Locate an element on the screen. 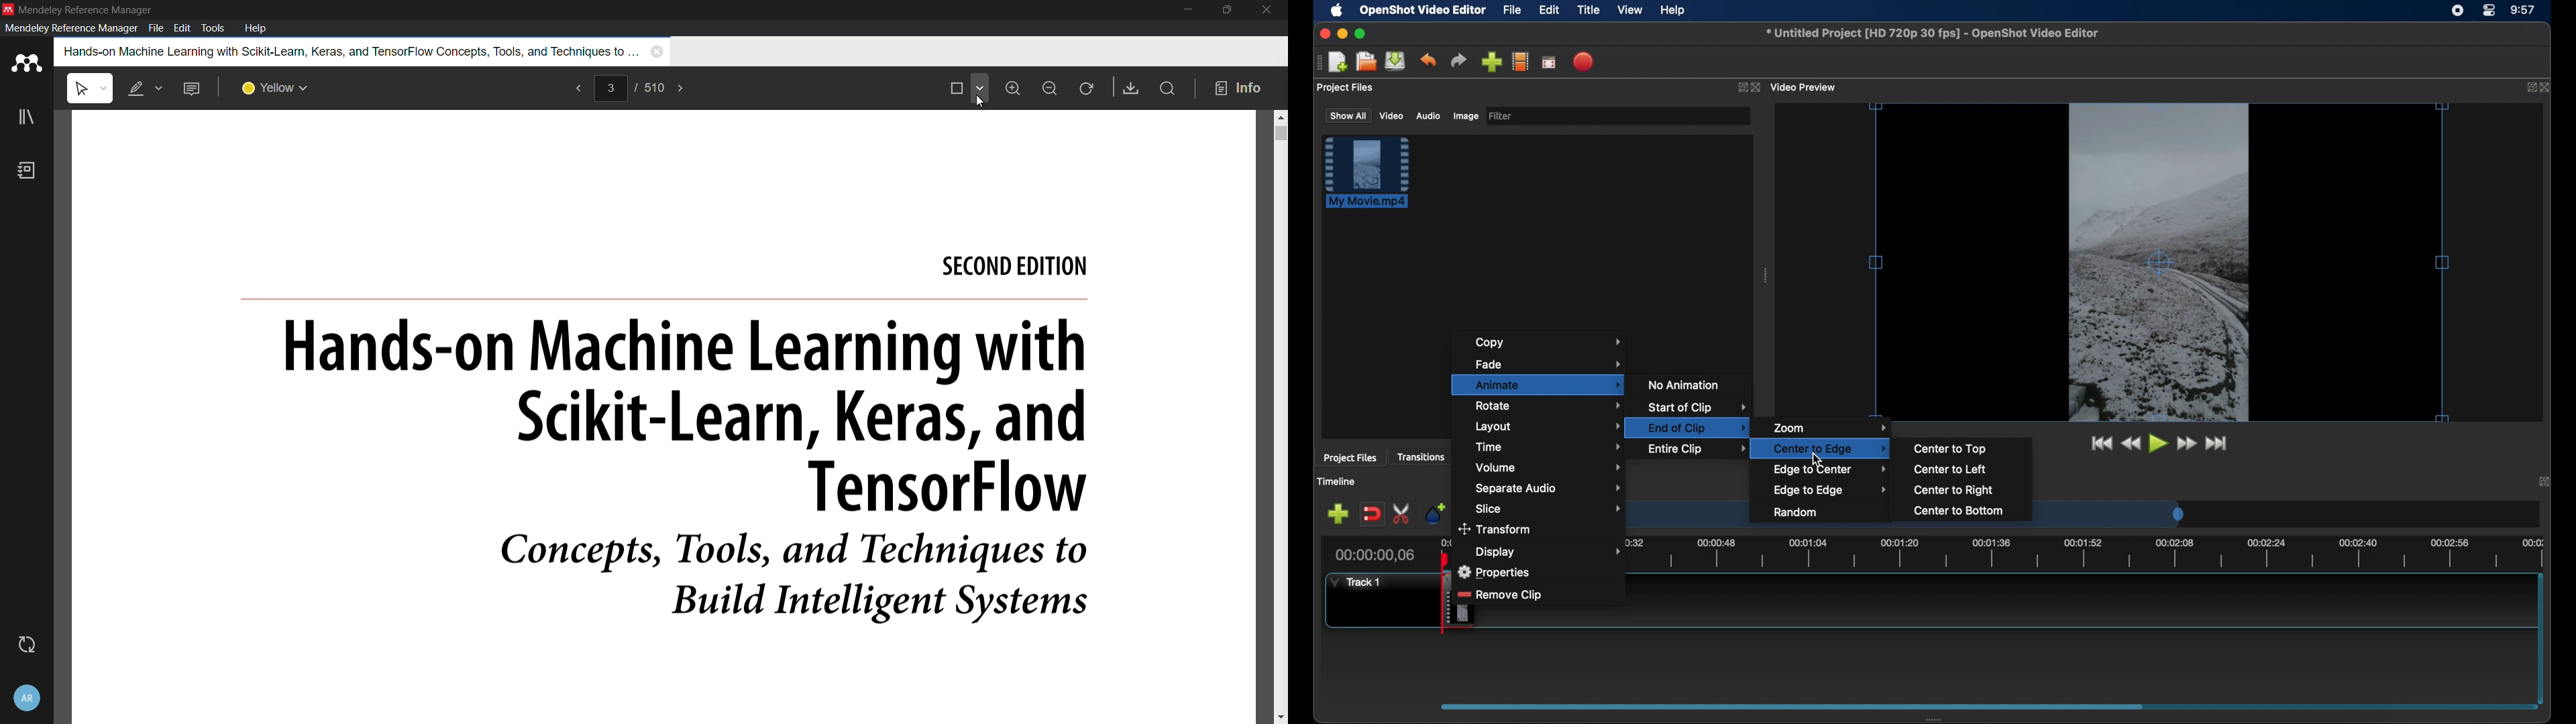 Image resolution: width=2576 pixels, height=728 pixels. enable razor is located at coordinates (1402, 514).